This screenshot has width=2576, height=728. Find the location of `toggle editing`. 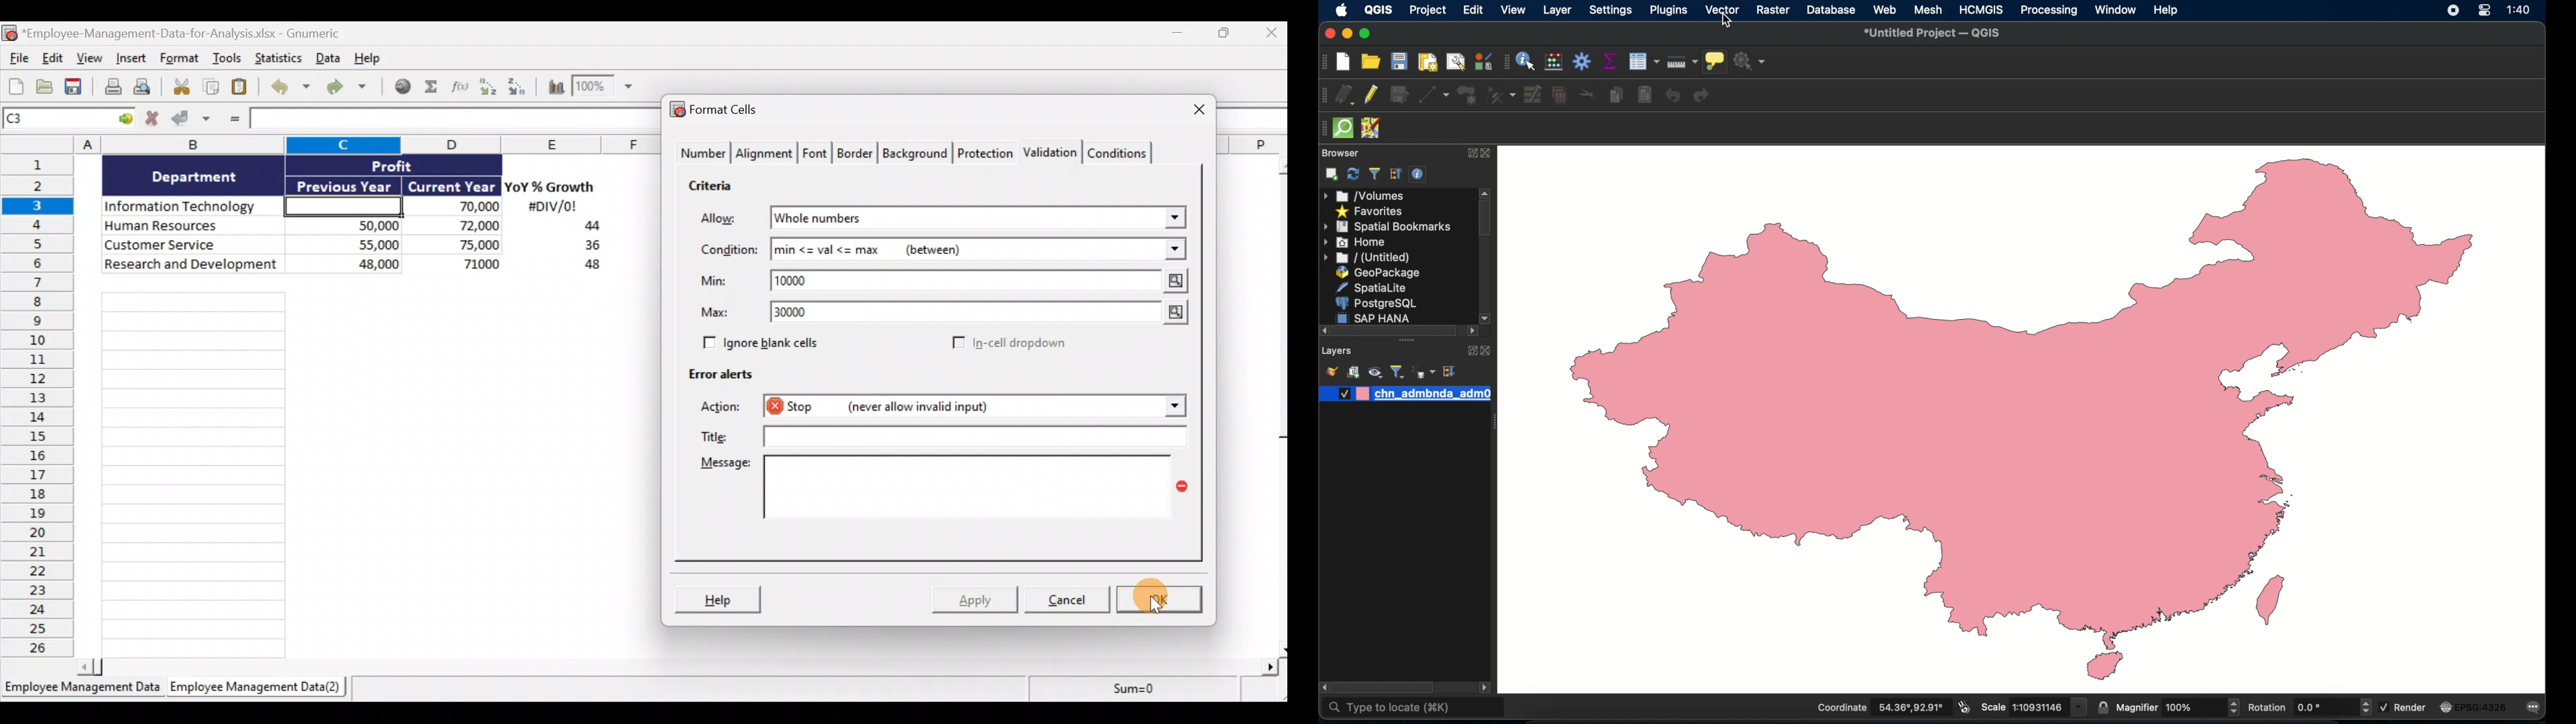

toggle editing is located at coordinates (1370, 95).